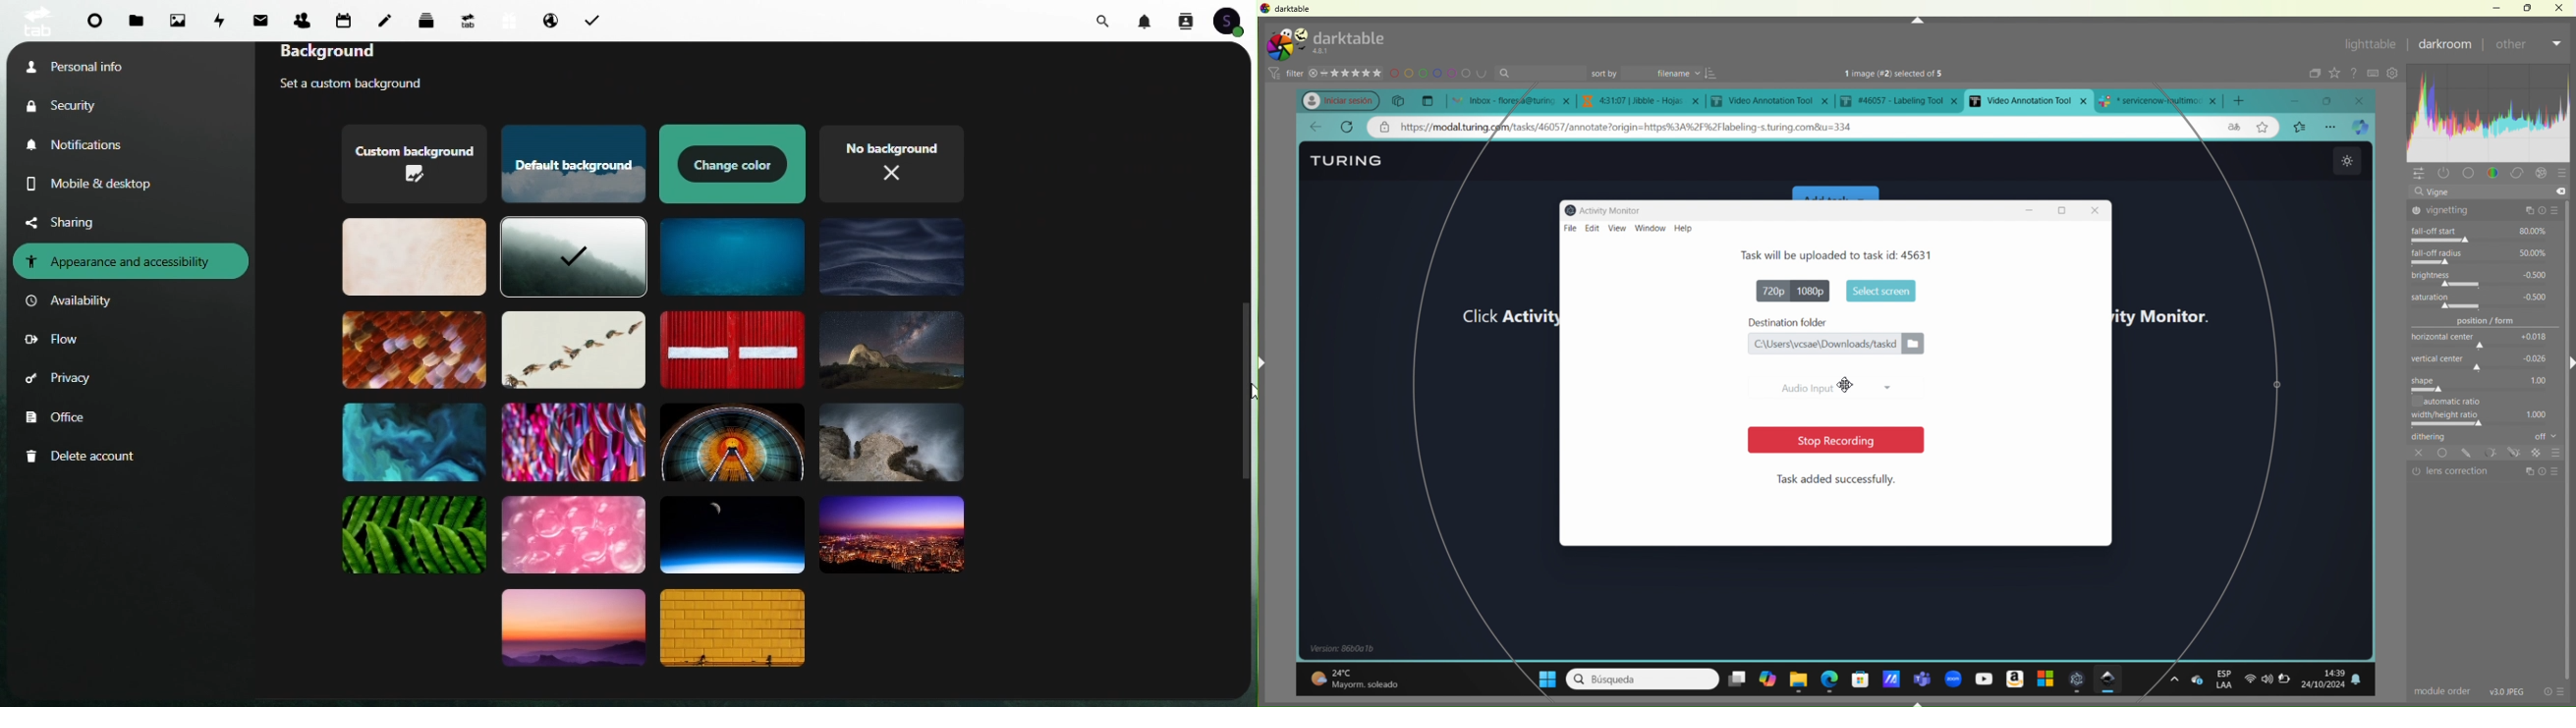  I want to click on application, so click(1890, 675).